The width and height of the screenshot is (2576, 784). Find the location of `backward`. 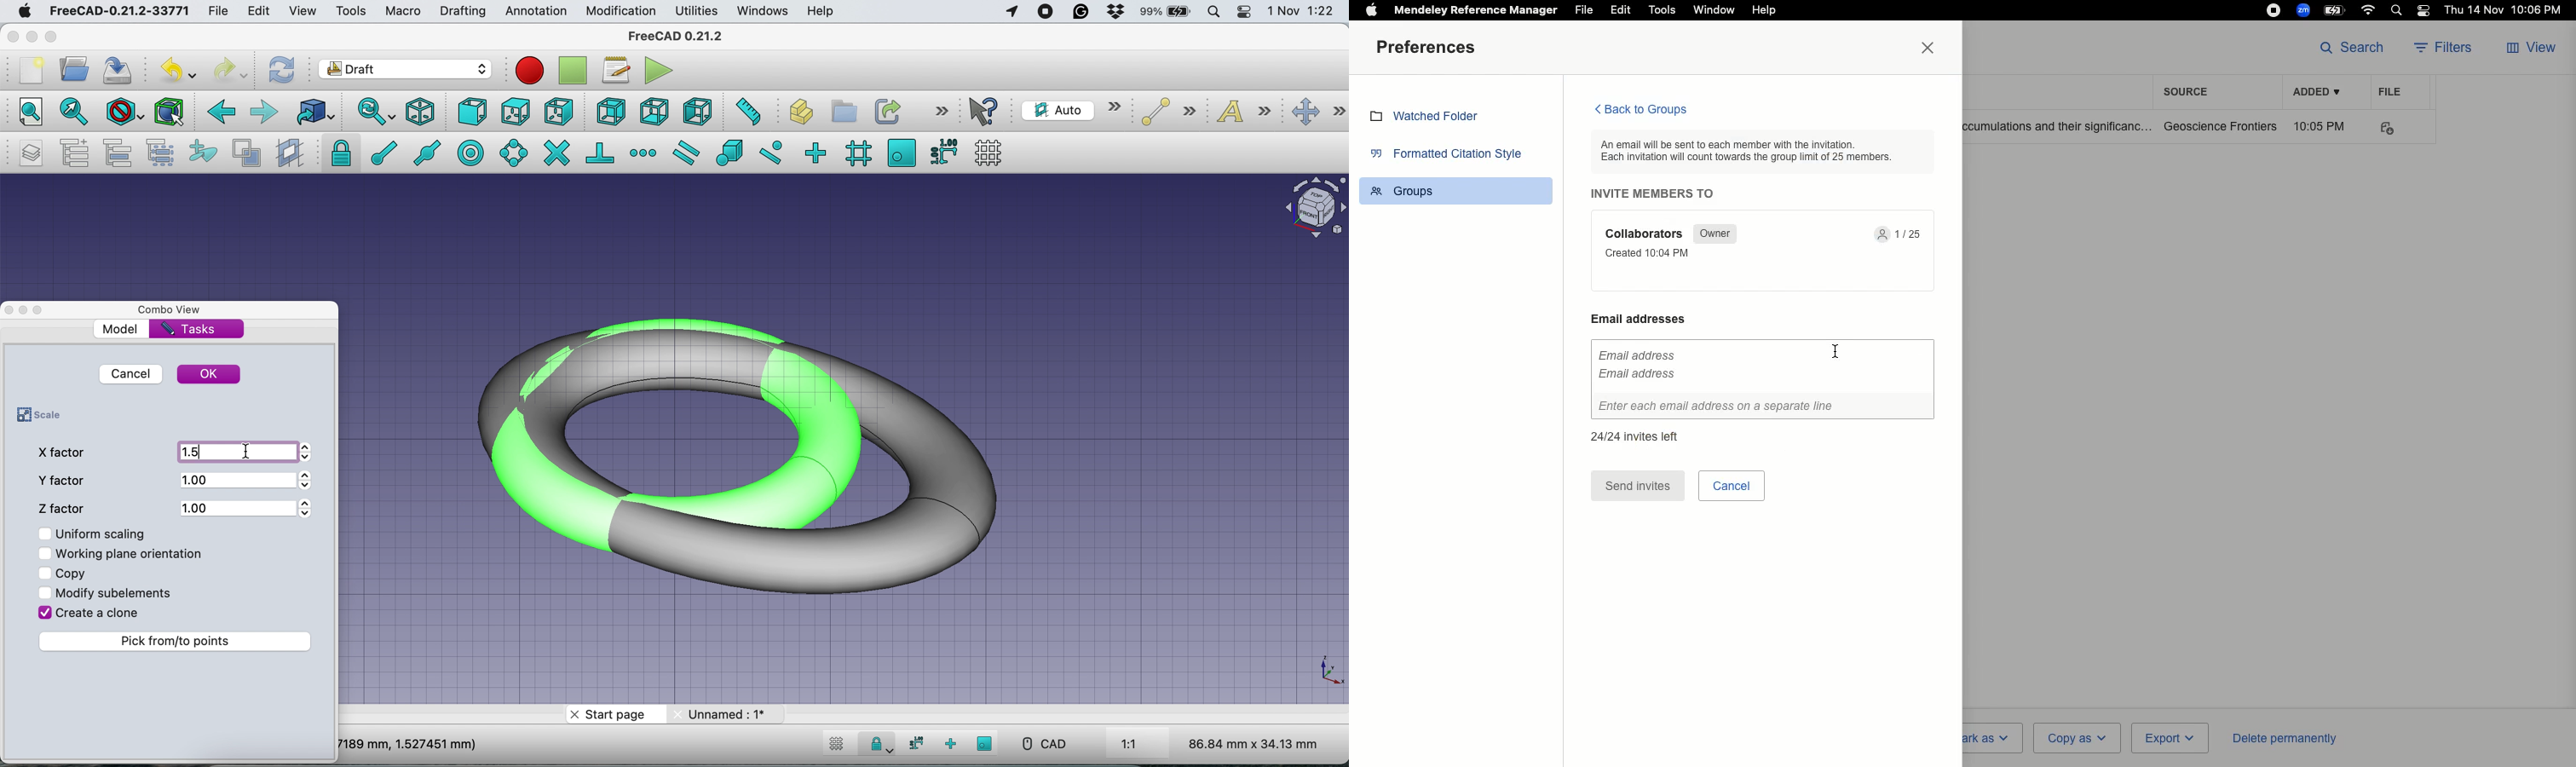

backward is located at coordinates (220, 115).